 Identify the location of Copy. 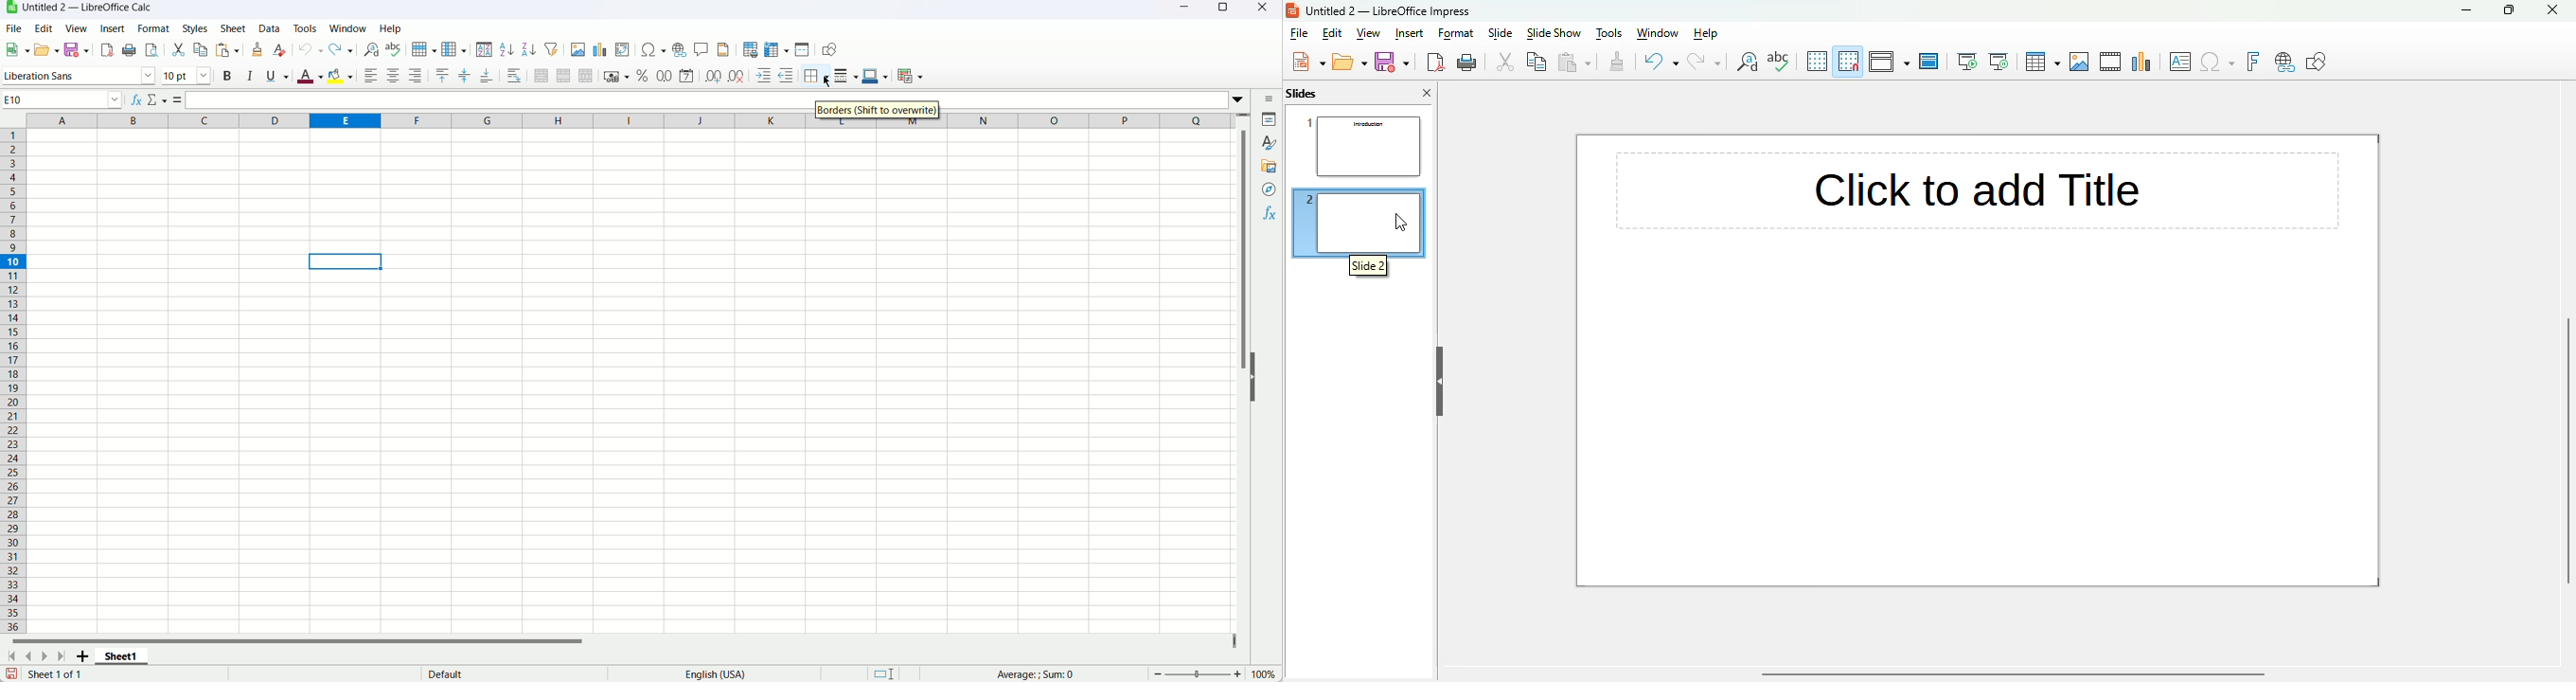
(201, 49).